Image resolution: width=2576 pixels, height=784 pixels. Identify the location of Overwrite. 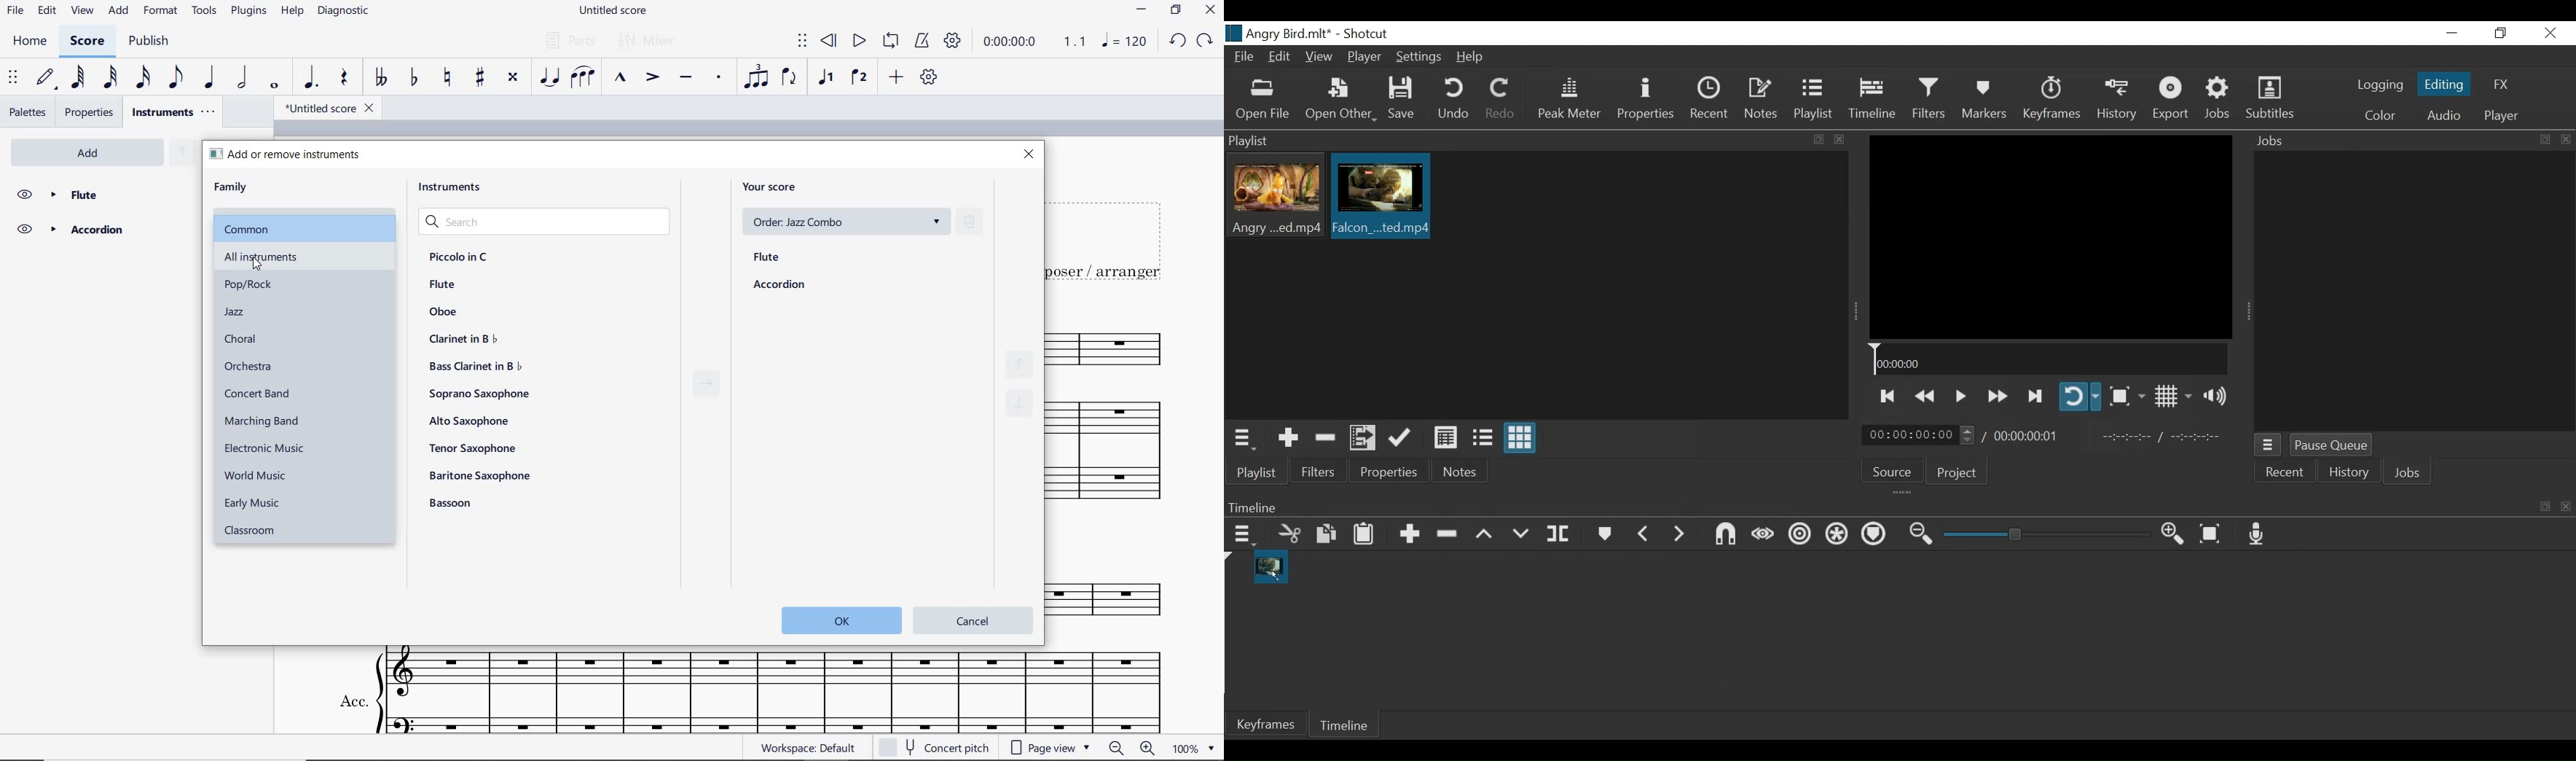
(1521, 534).